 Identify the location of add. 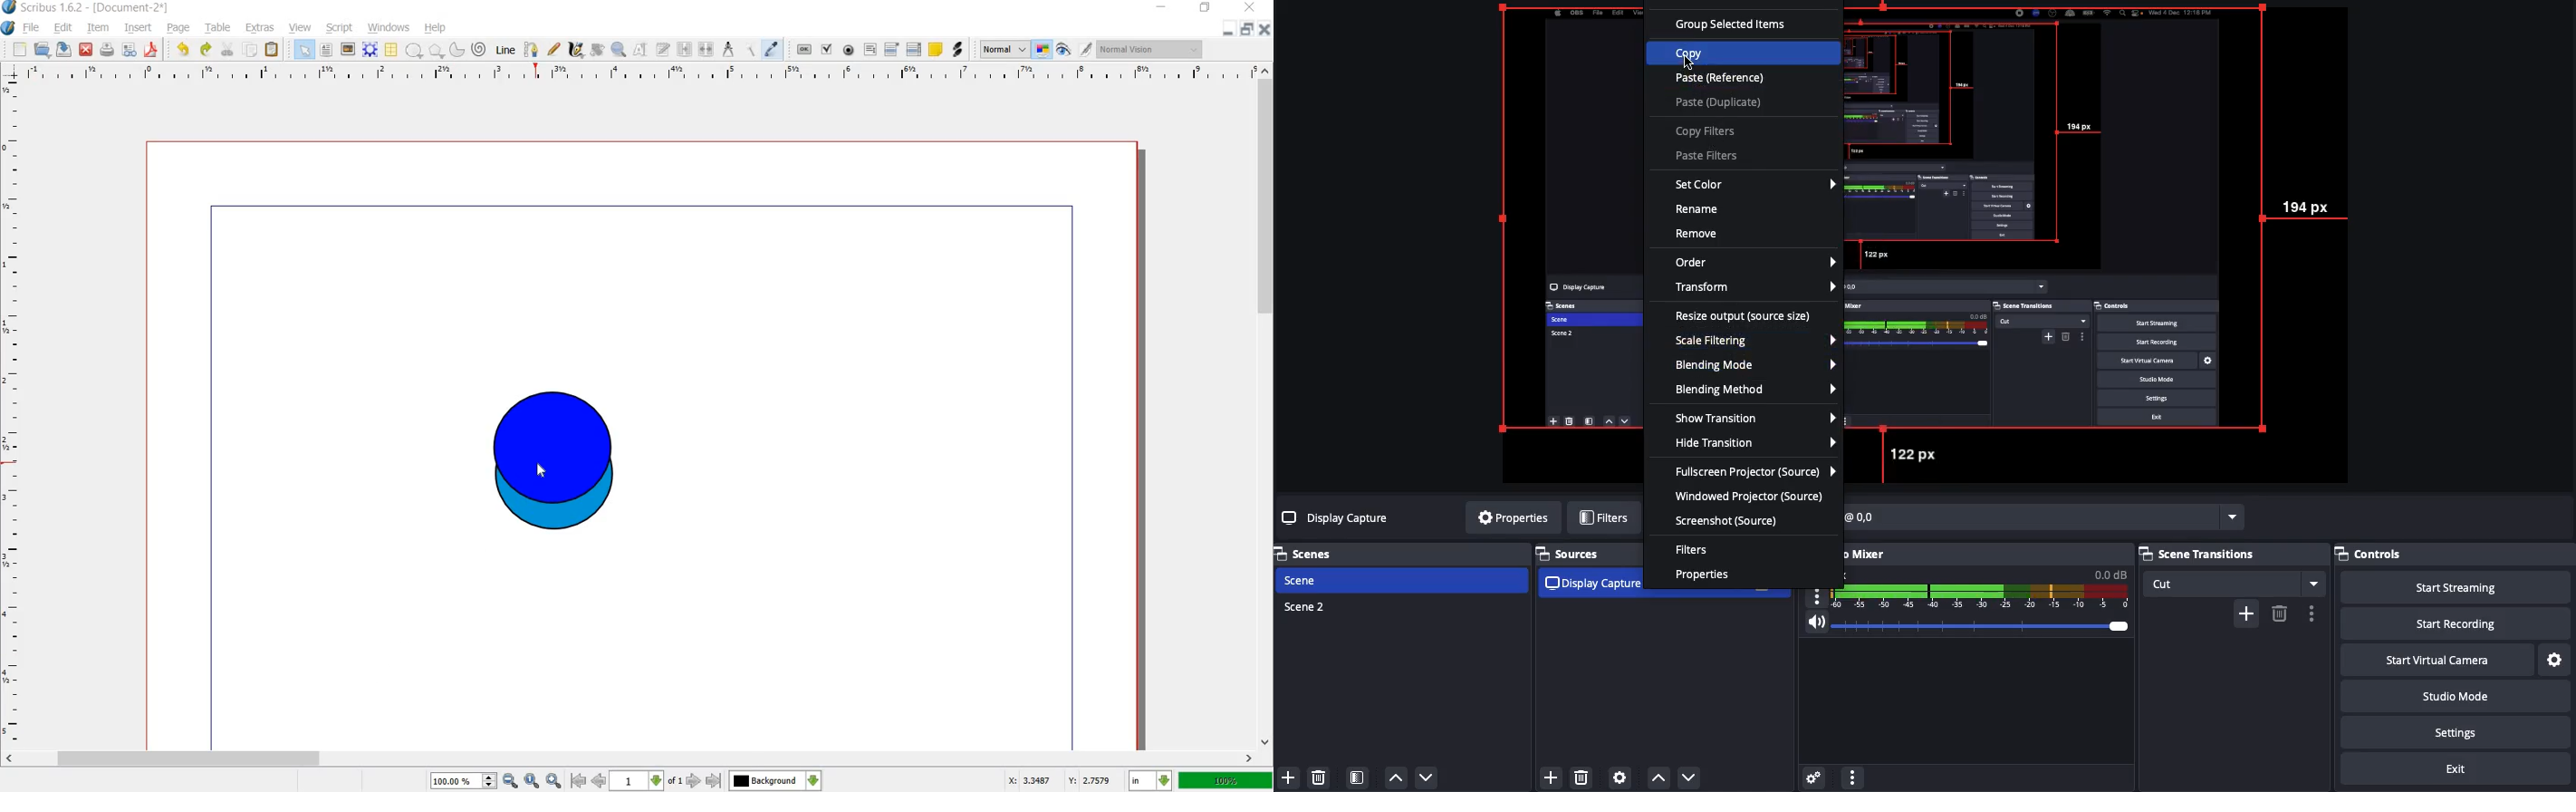
(1546, 776).